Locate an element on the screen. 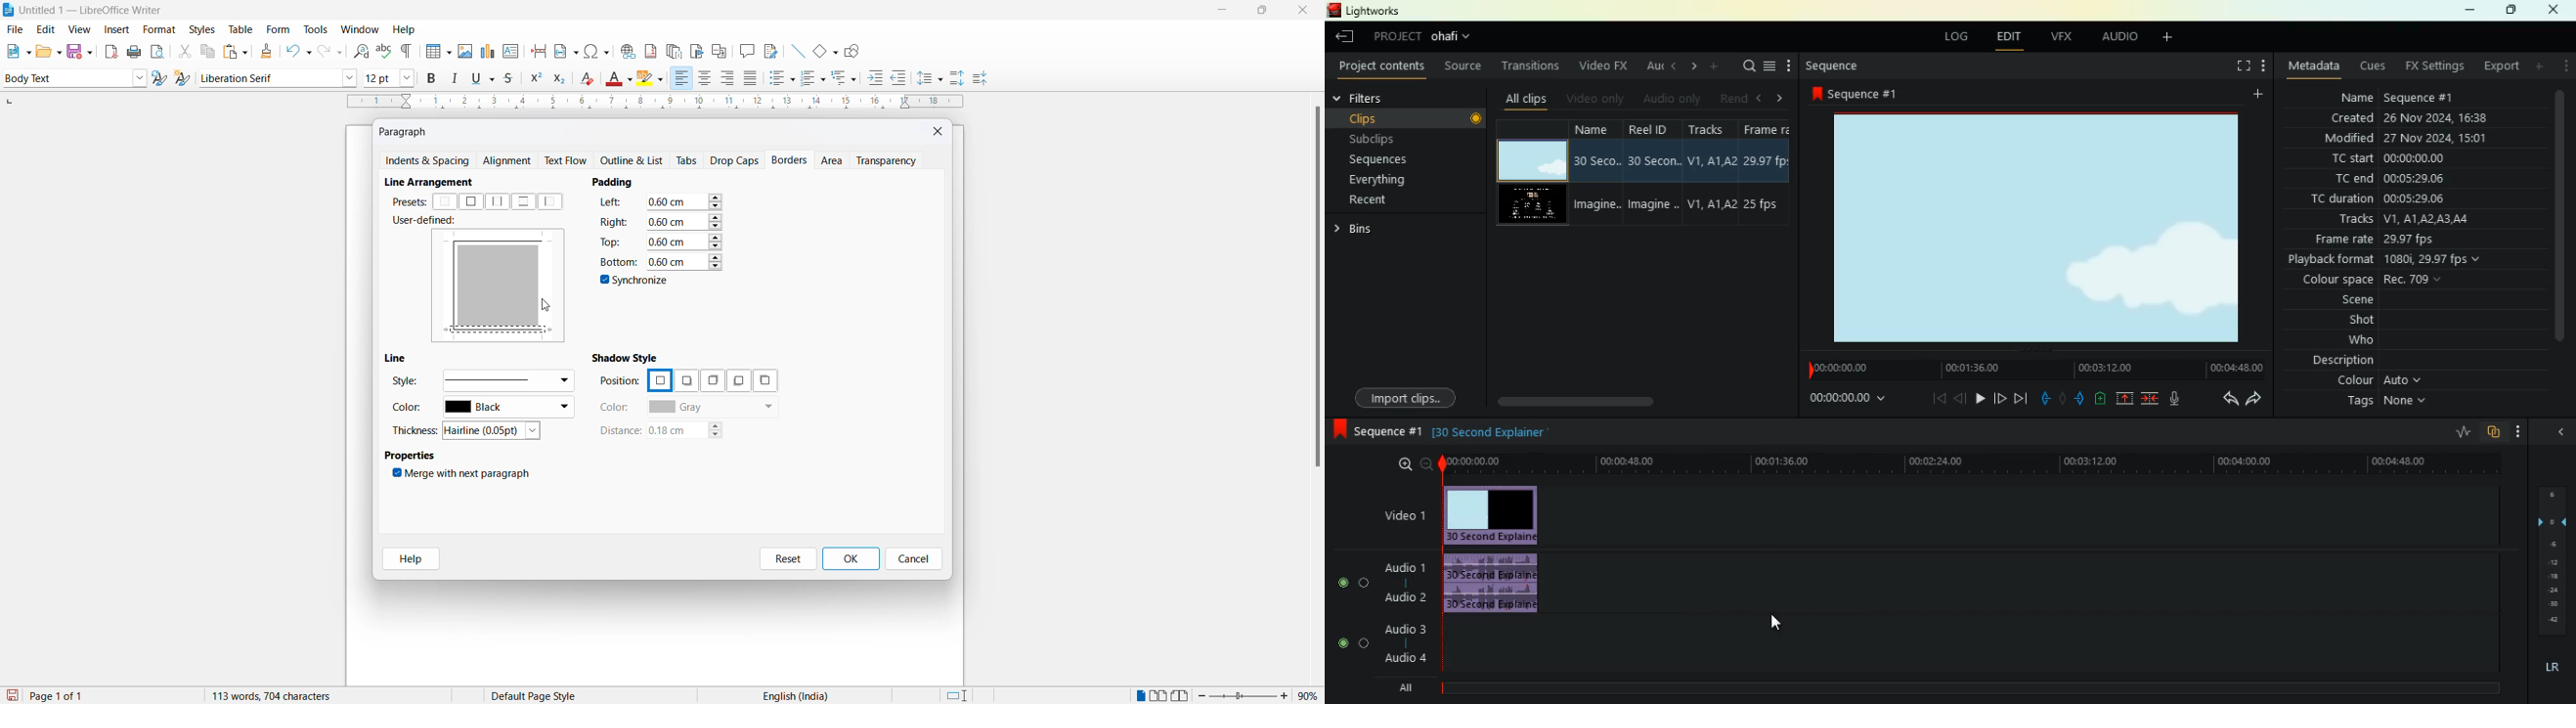 Image resolution: width=2576 pixels, height=728 pixels. minimize is located at coordinates (1221, 12).